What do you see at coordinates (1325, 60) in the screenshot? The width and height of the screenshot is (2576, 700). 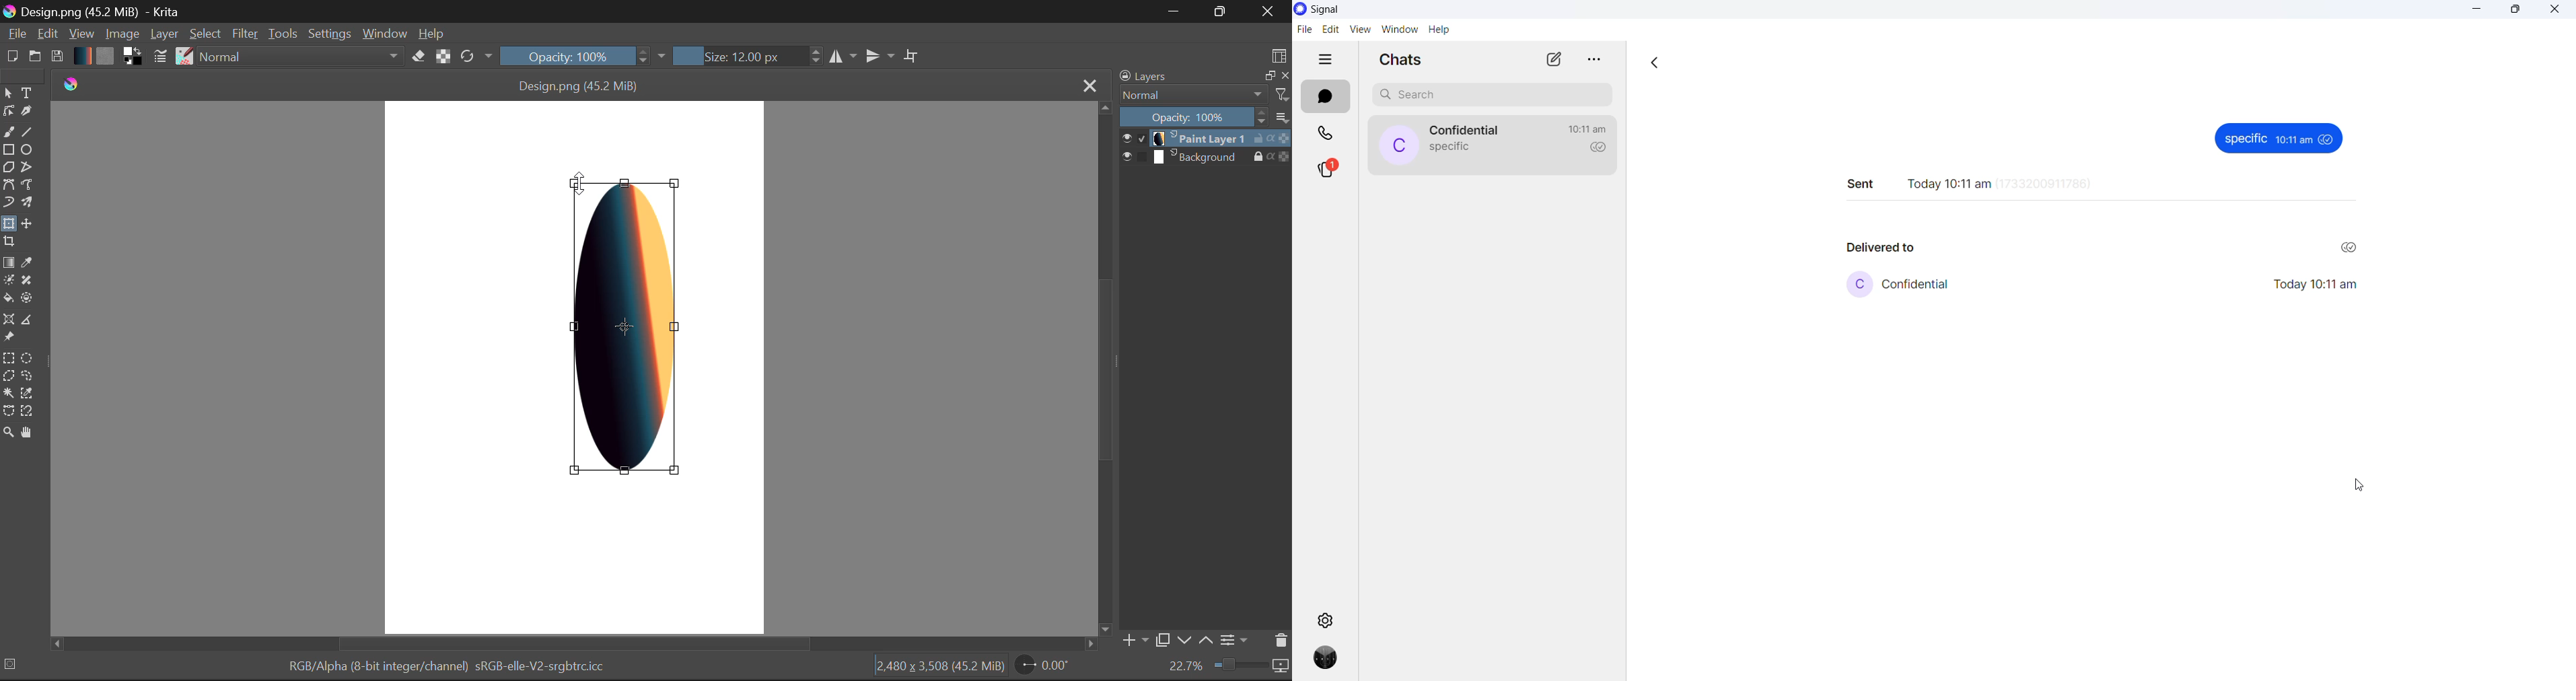 I see `hide tabs` at bounding box center [1325, 60].